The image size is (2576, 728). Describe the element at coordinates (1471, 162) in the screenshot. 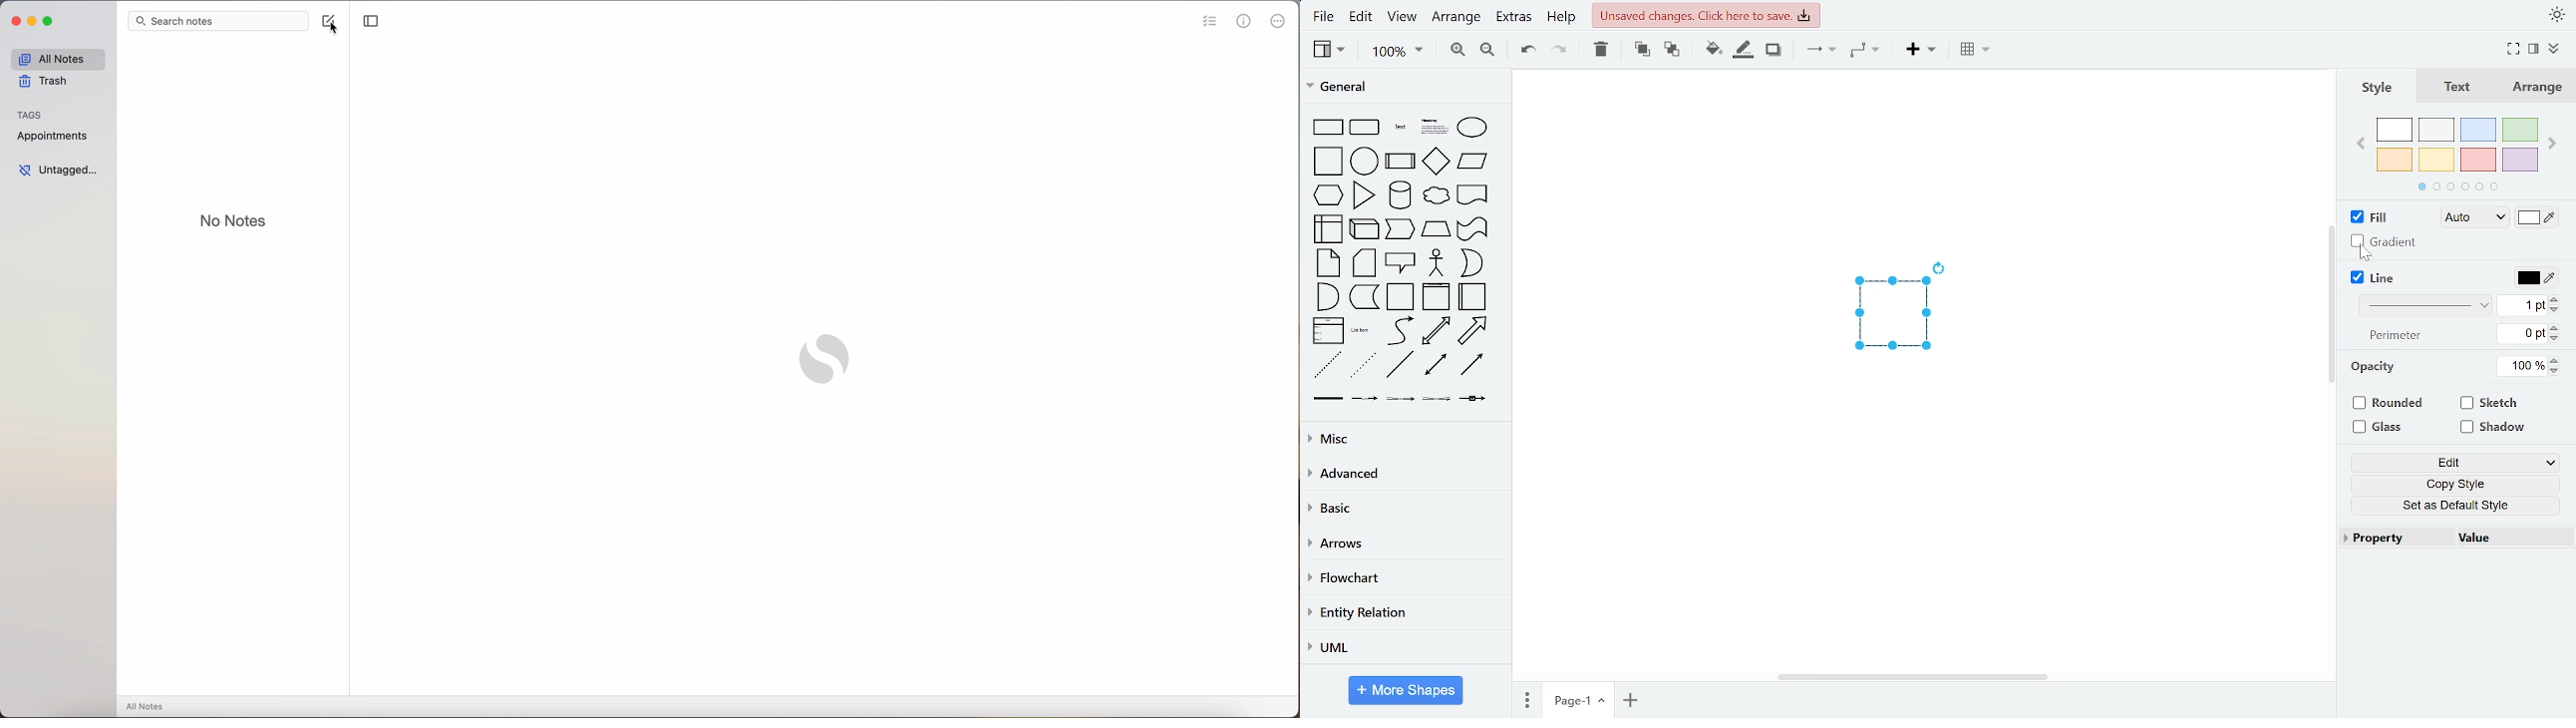

I see `general shapes` at that location.